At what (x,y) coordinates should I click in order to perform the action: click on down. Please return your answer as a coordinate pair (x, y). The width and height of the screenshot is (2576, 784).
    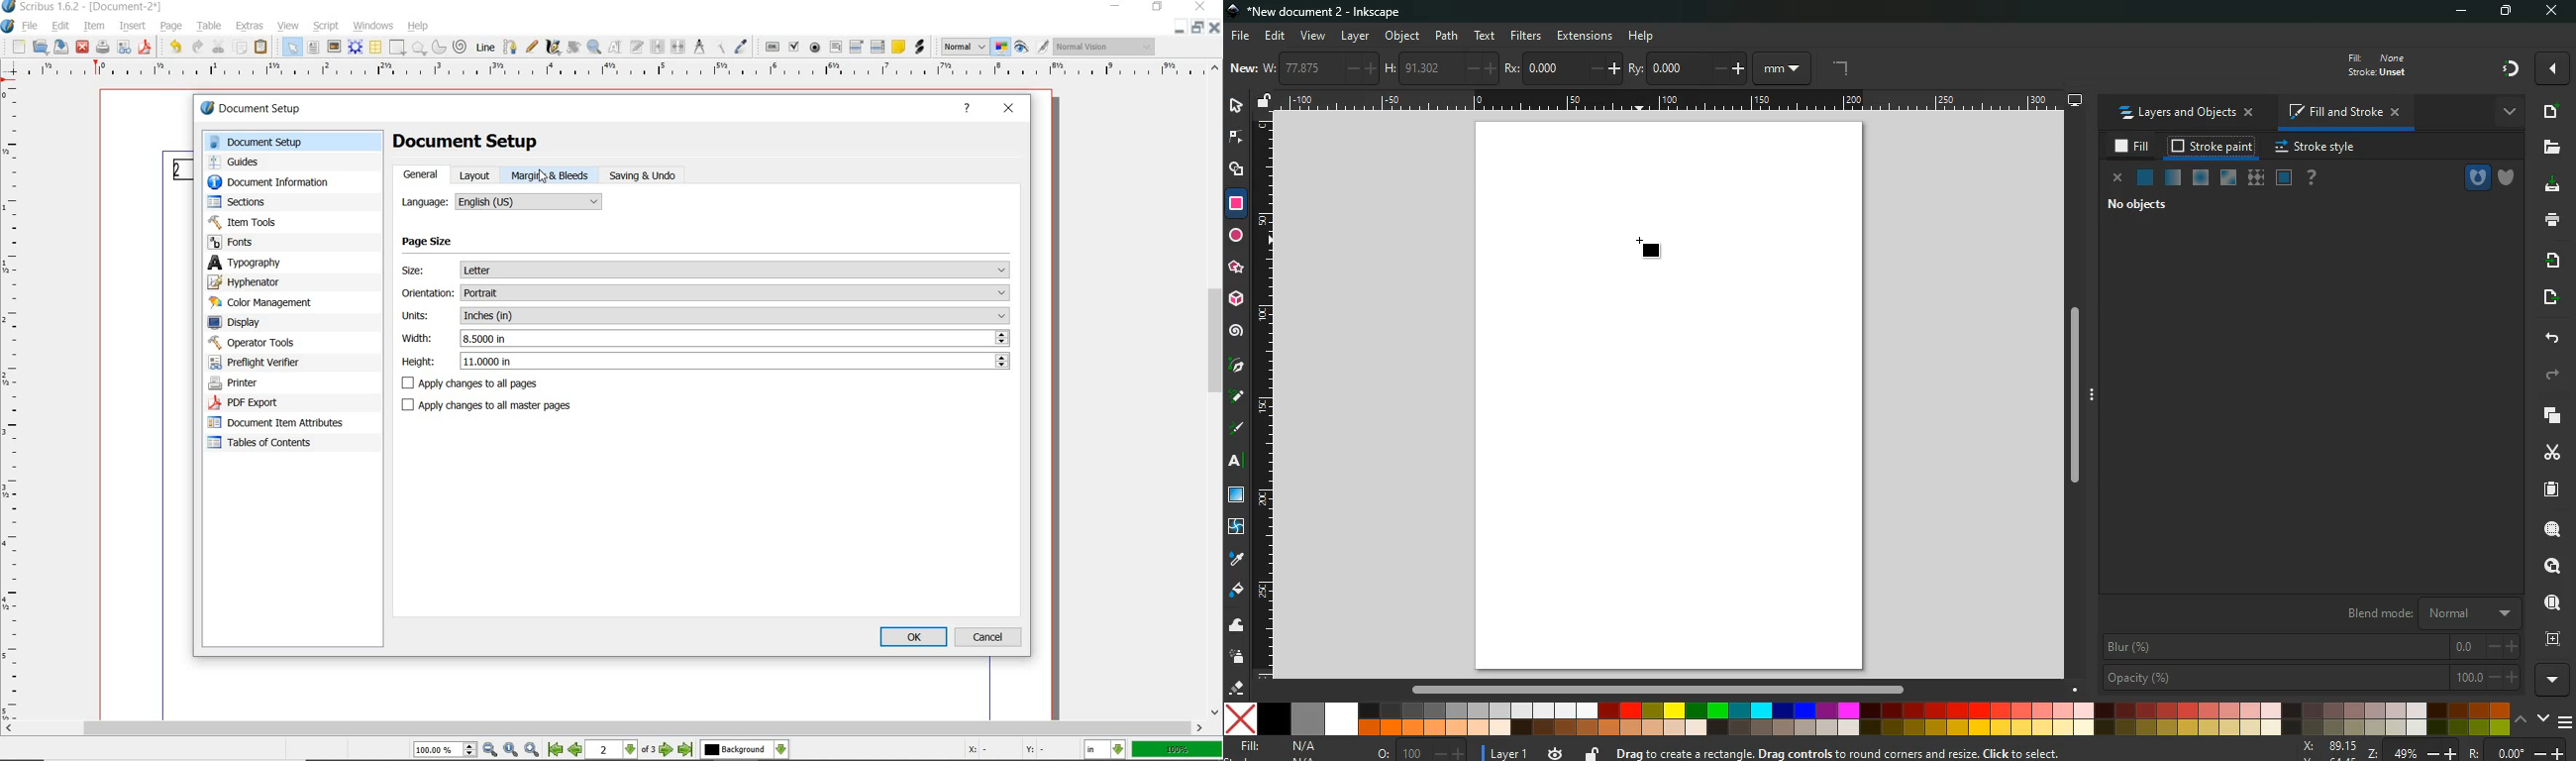
    Looking at the image, I should click on (2542, 717).